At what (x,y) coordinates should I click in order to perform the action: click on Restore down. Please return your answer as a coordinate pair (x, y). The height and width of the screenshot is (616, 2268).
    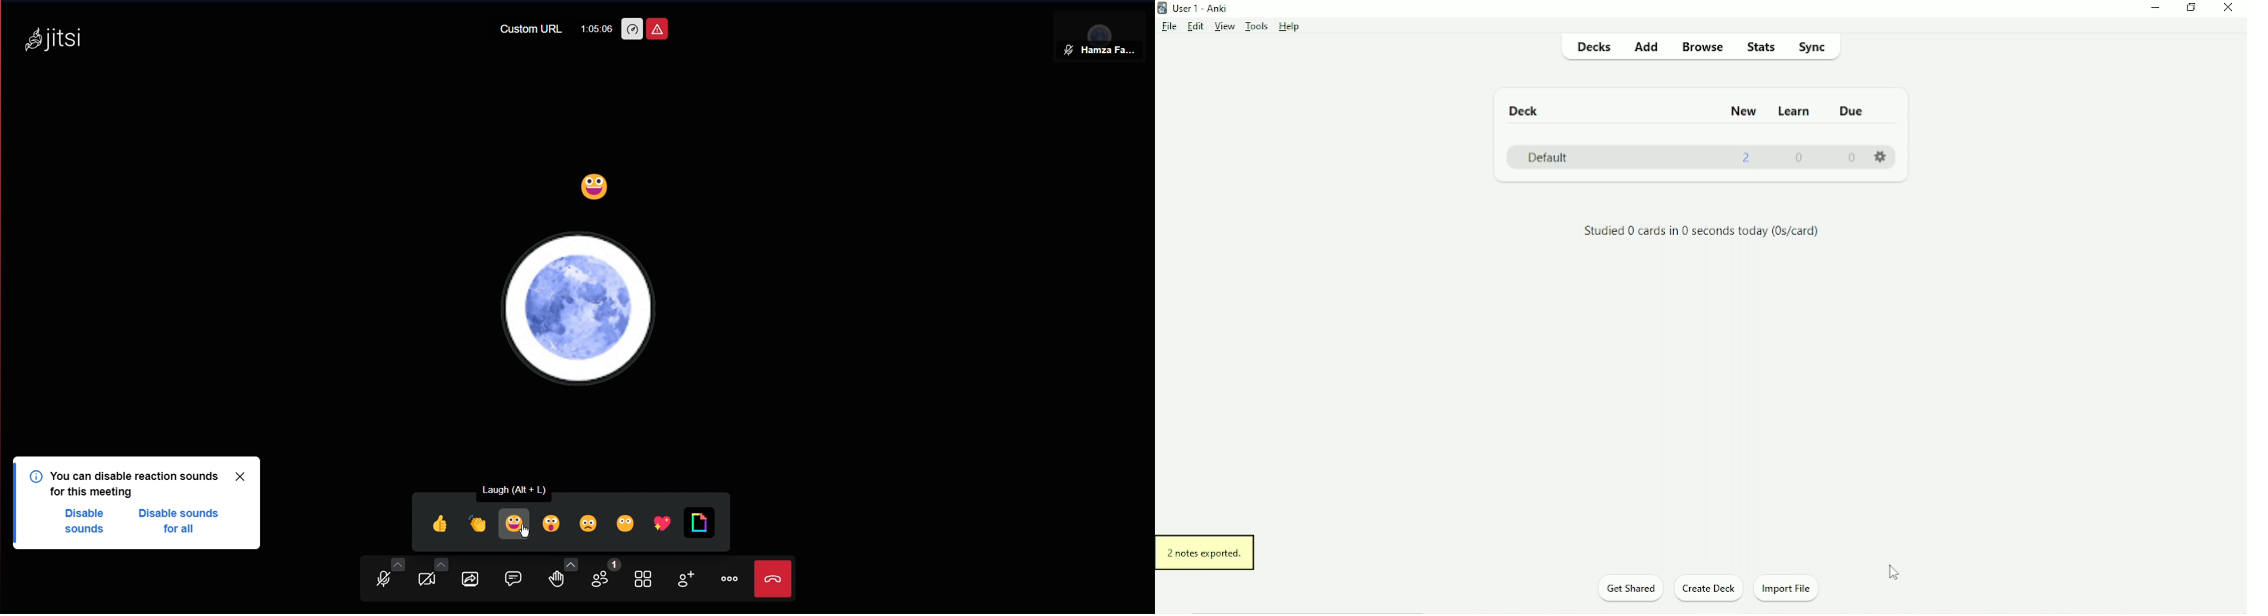
    Looking at the image, I should click on (2192, 7).